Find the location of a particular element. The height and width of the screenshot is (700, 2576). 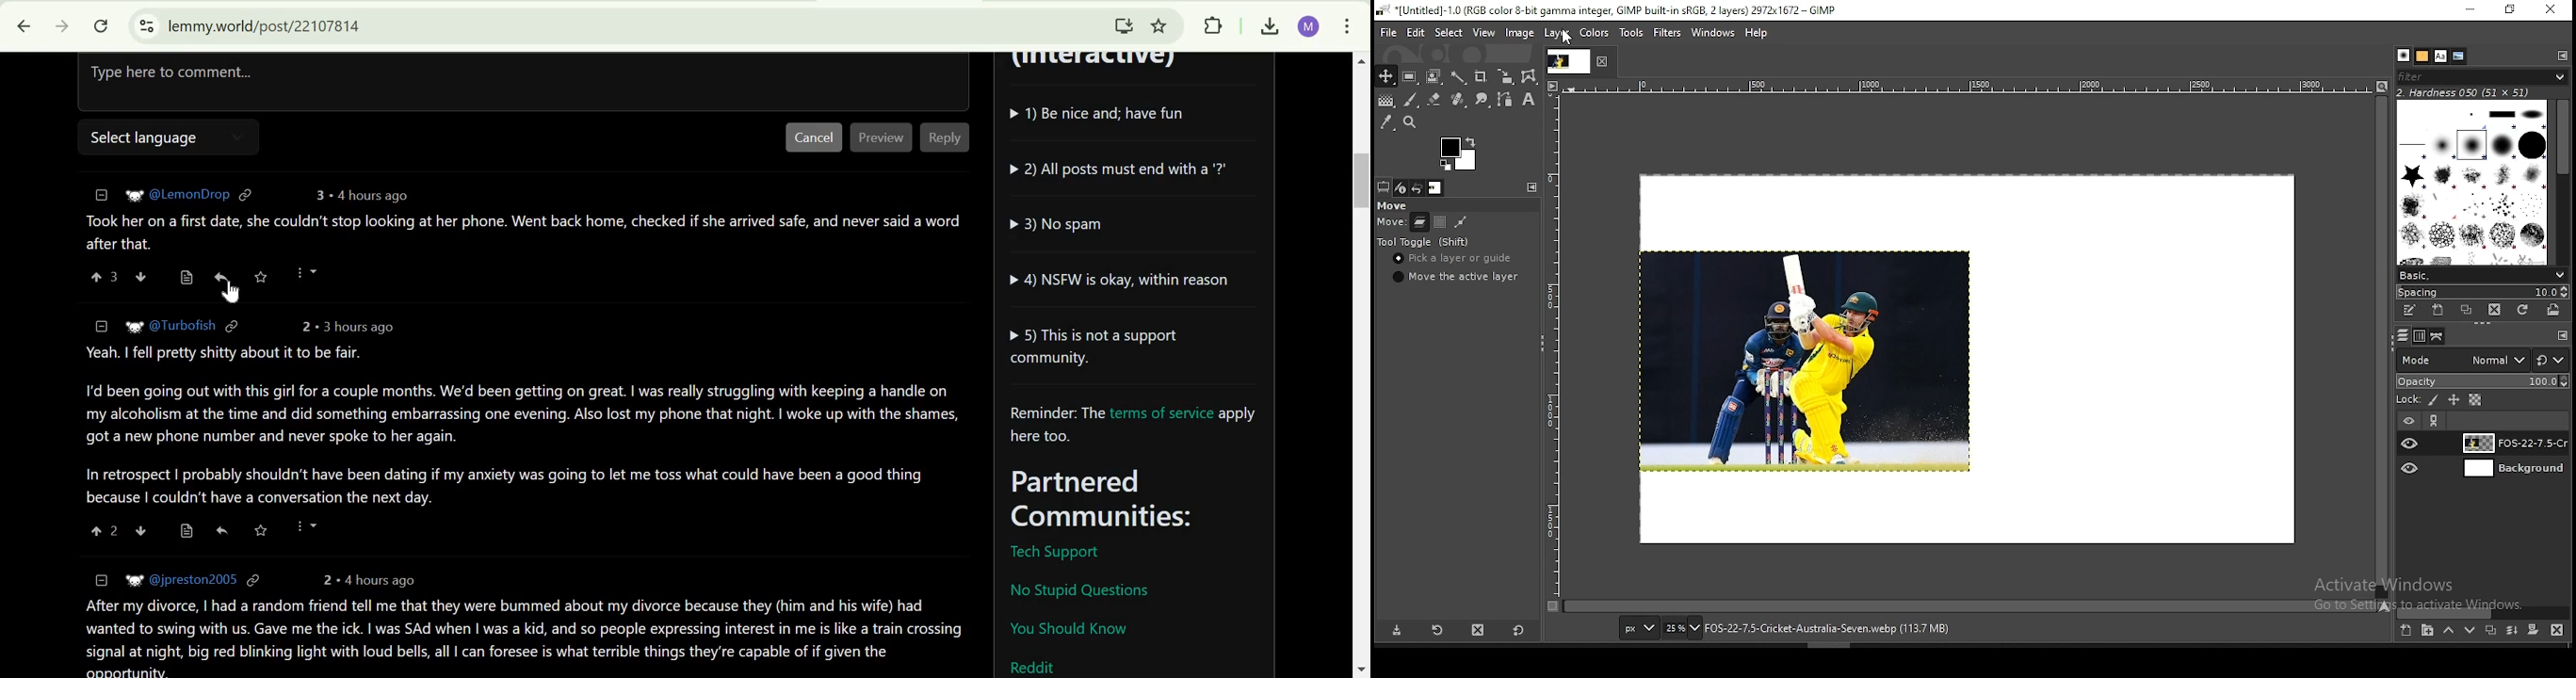

create a new brush is located at coordinates (2438, 310).